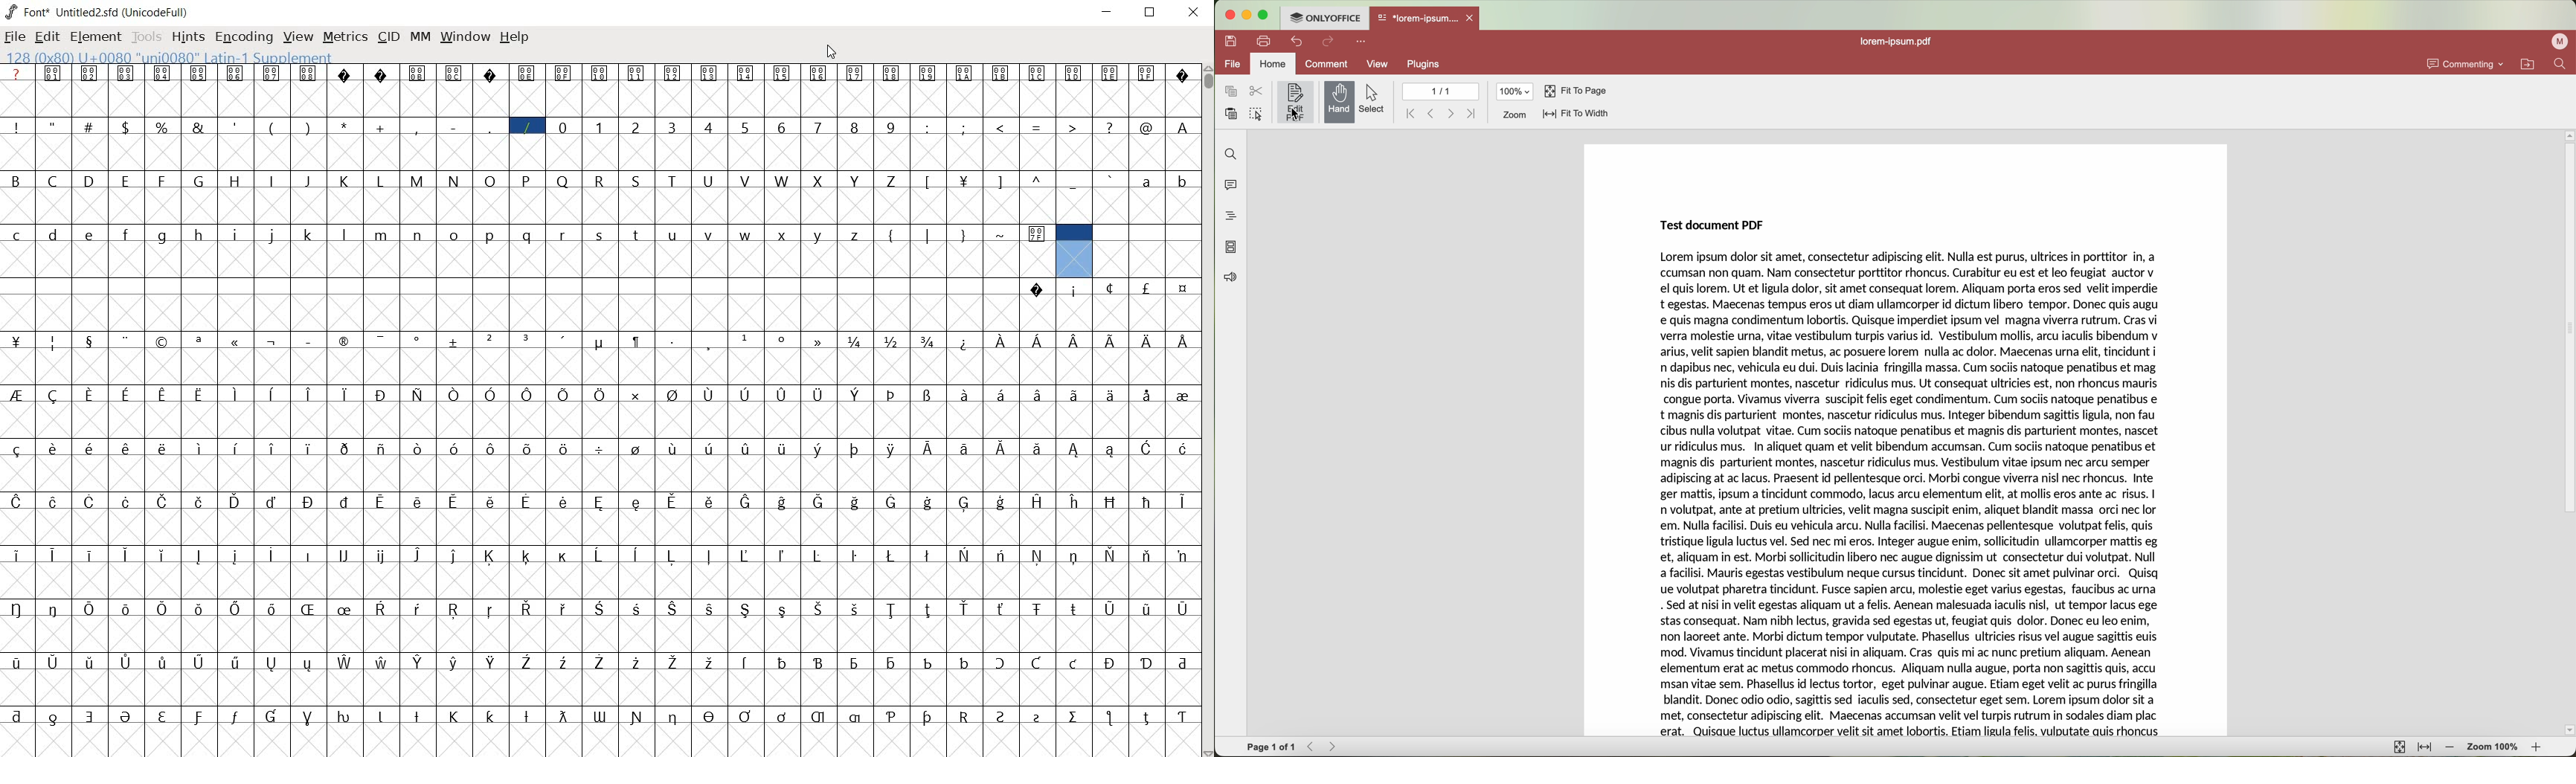 This screenshot has width=2576, height=784. What do you see at coordinates (748, 126) in the screenshot?
I see `5` at bounding box center [748, 126].